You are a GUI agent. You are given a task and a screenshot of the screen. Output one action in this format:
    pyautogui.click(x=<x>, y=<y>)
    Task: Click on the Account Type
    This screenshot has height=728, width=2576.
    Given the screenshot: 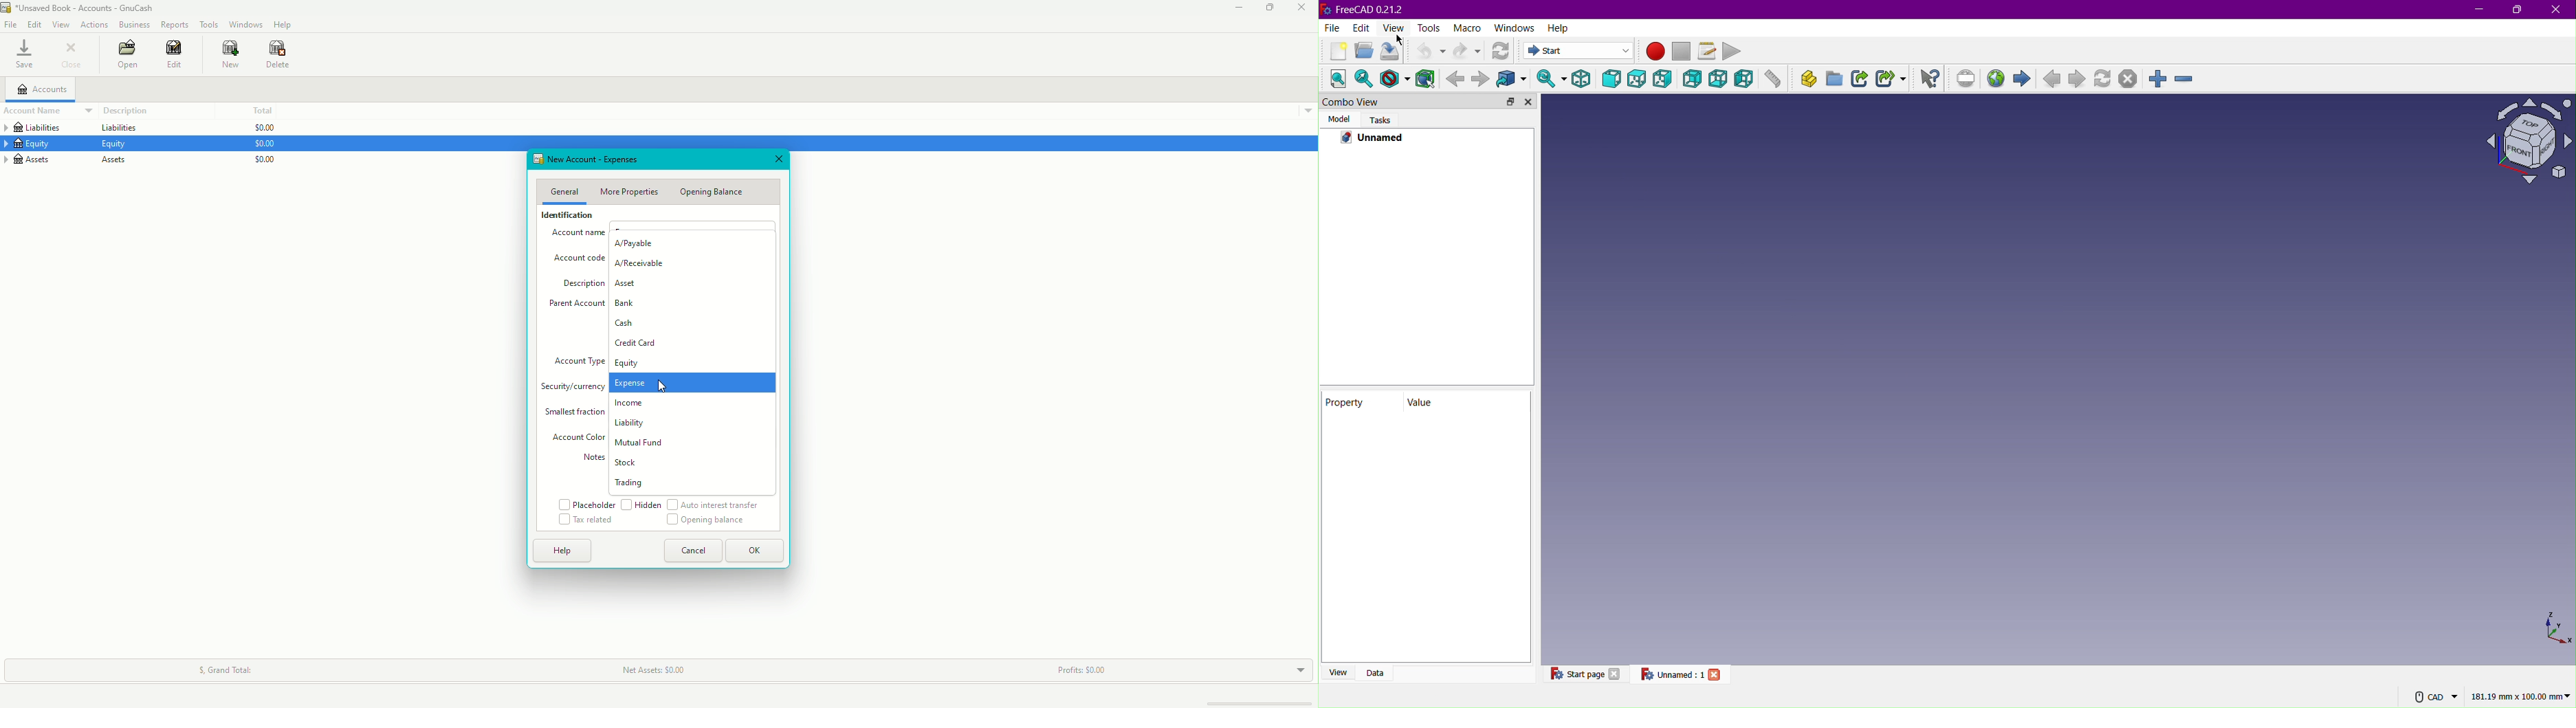 What is the action you would take?
    pyautogui.click(x=578, y=360)
    